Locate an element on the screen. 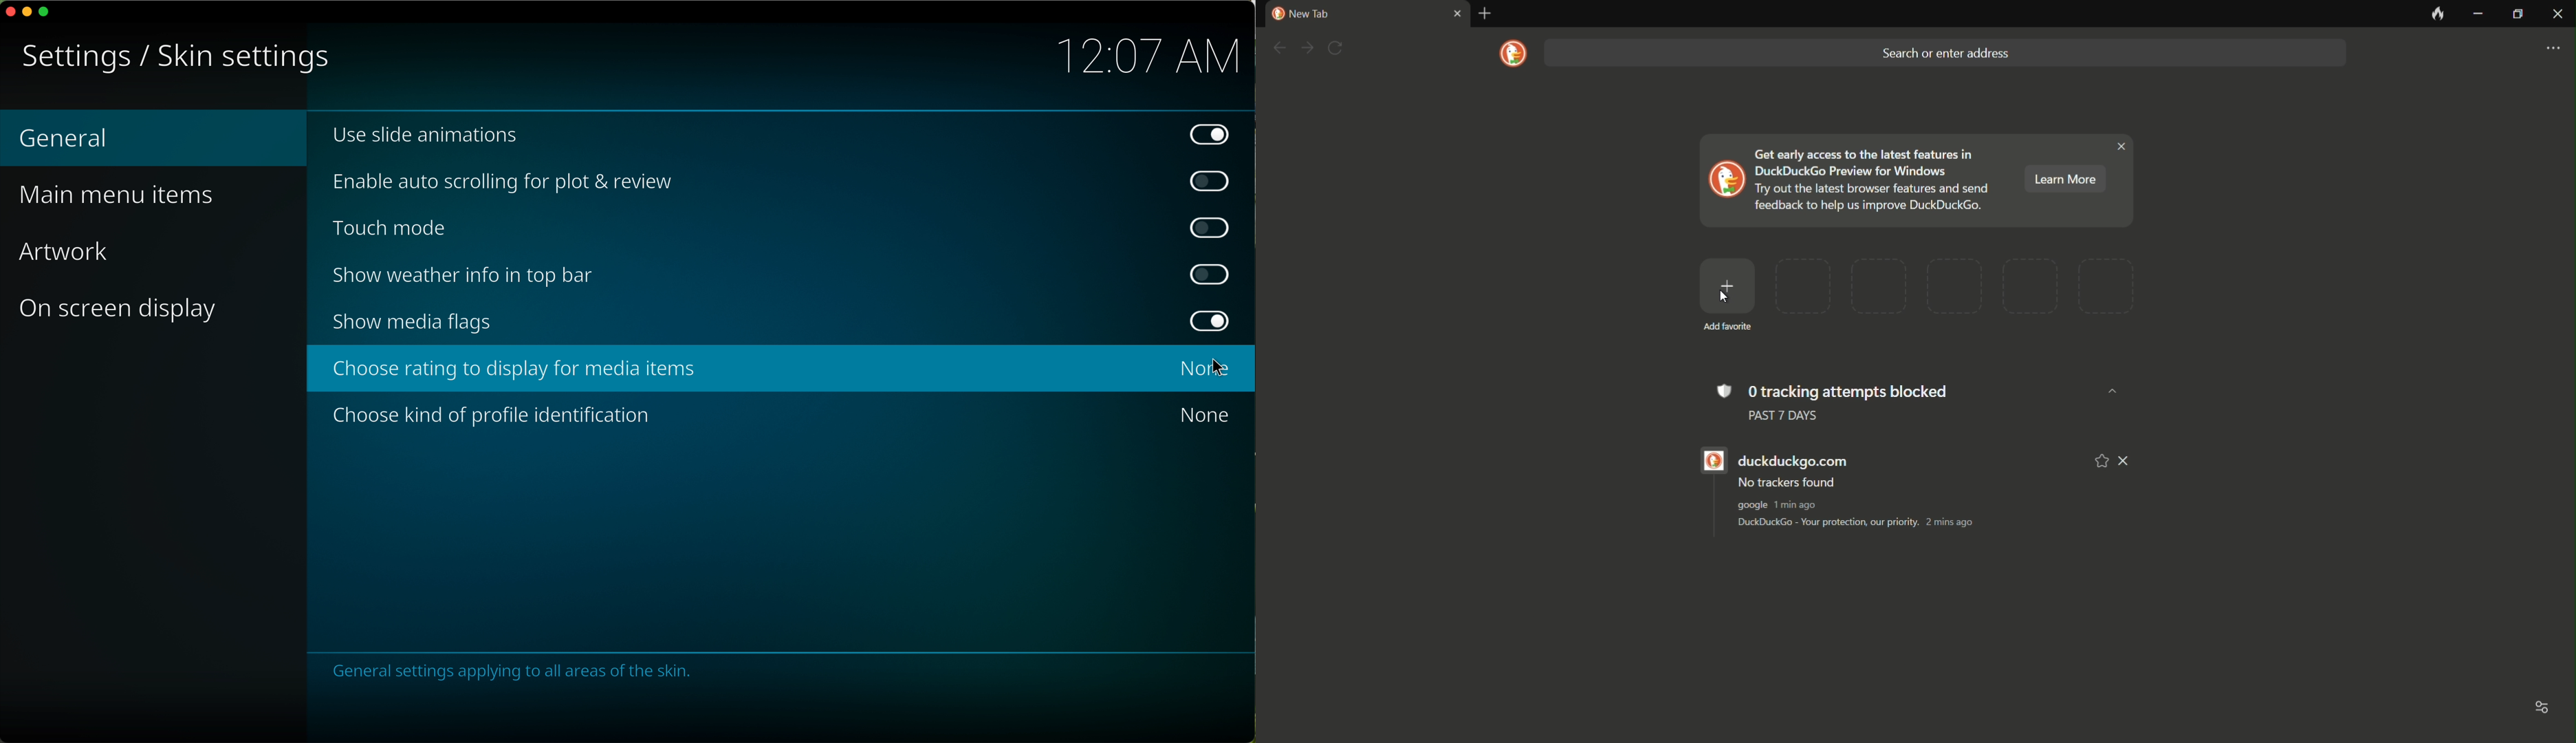 The height and width of the screenshot is (756, 2576). remove from list is located at coordinates (2125, 461).